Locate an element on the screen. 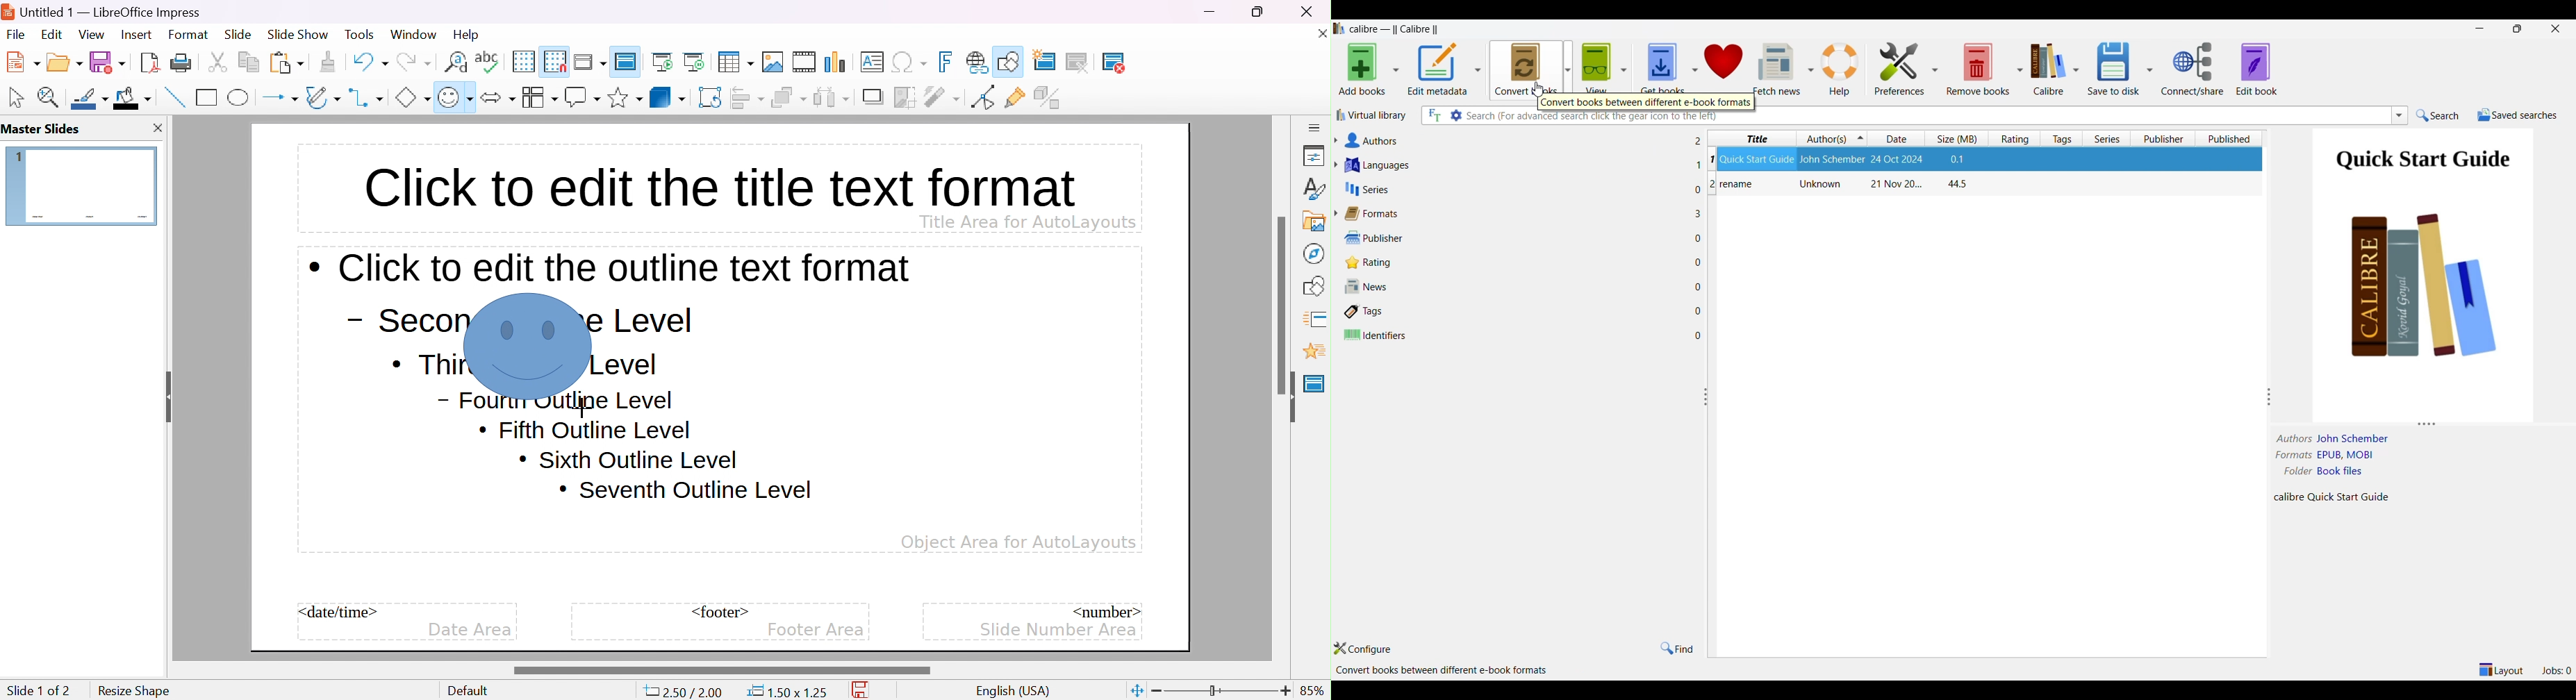 The width and height of the screenshot is (2576, 700). line color is located at coordinates (91, 99).